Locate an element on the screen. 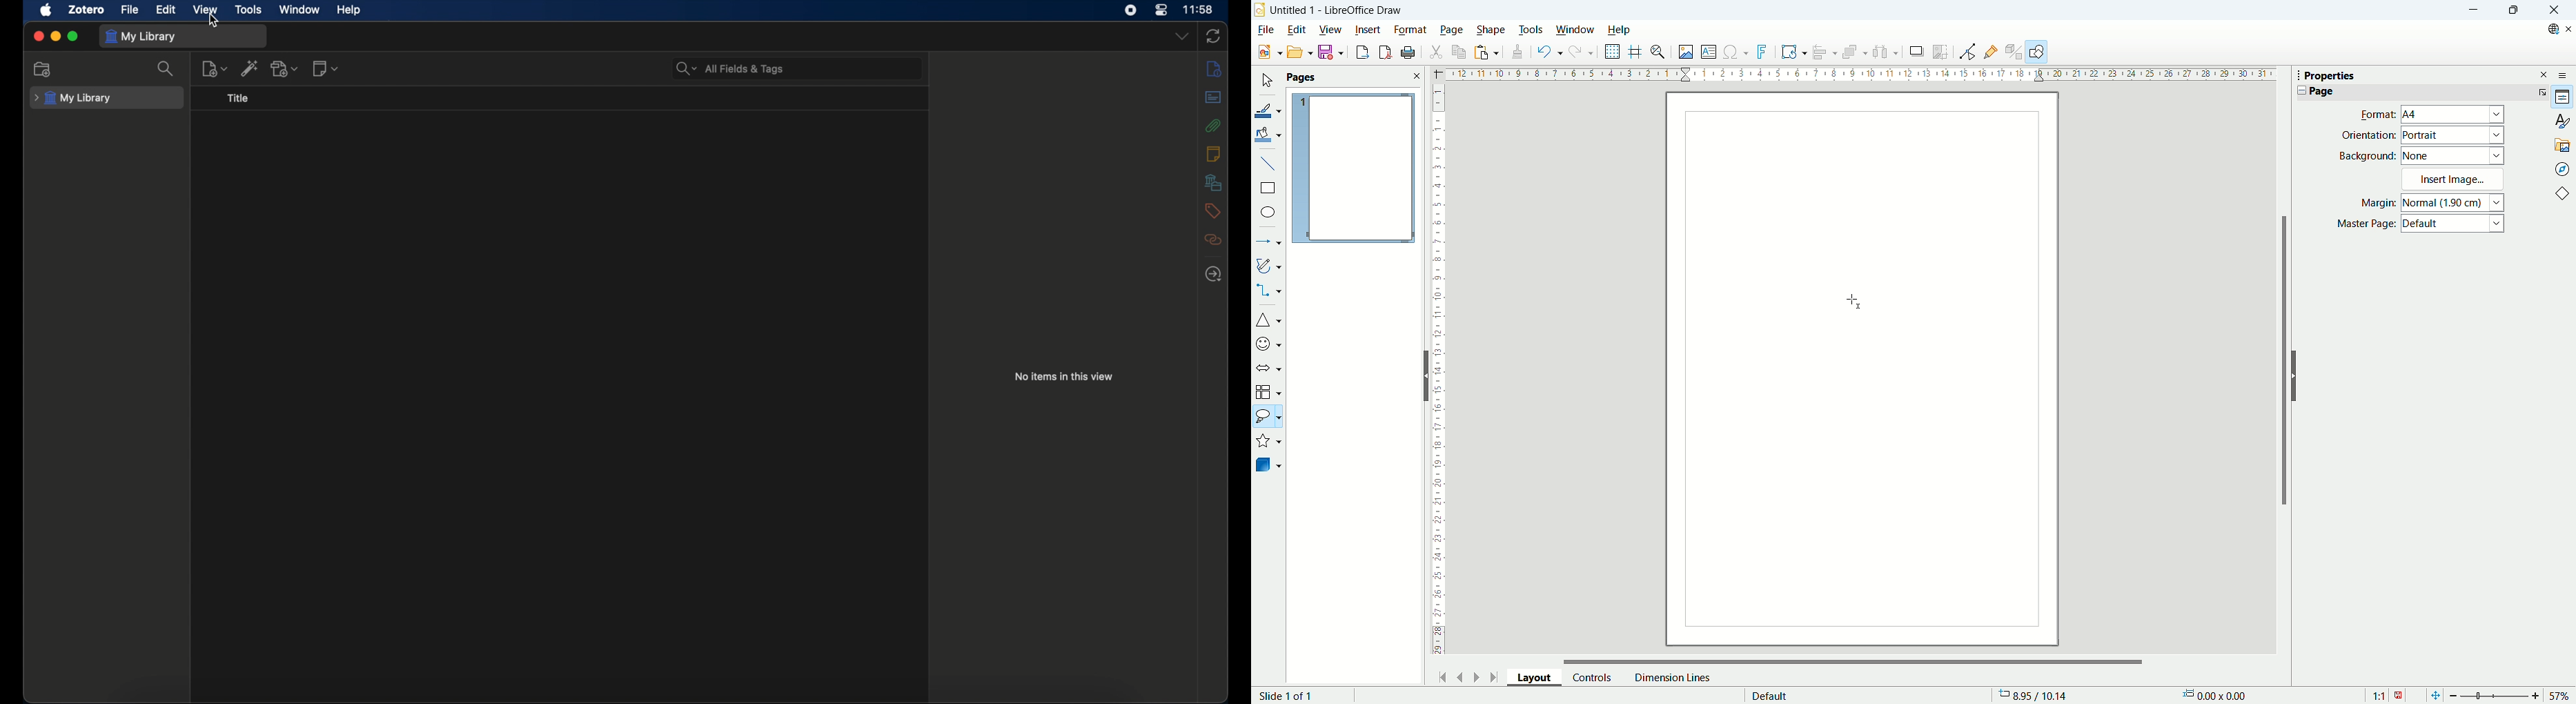  go to first page is located at coordinates (1444, 676).